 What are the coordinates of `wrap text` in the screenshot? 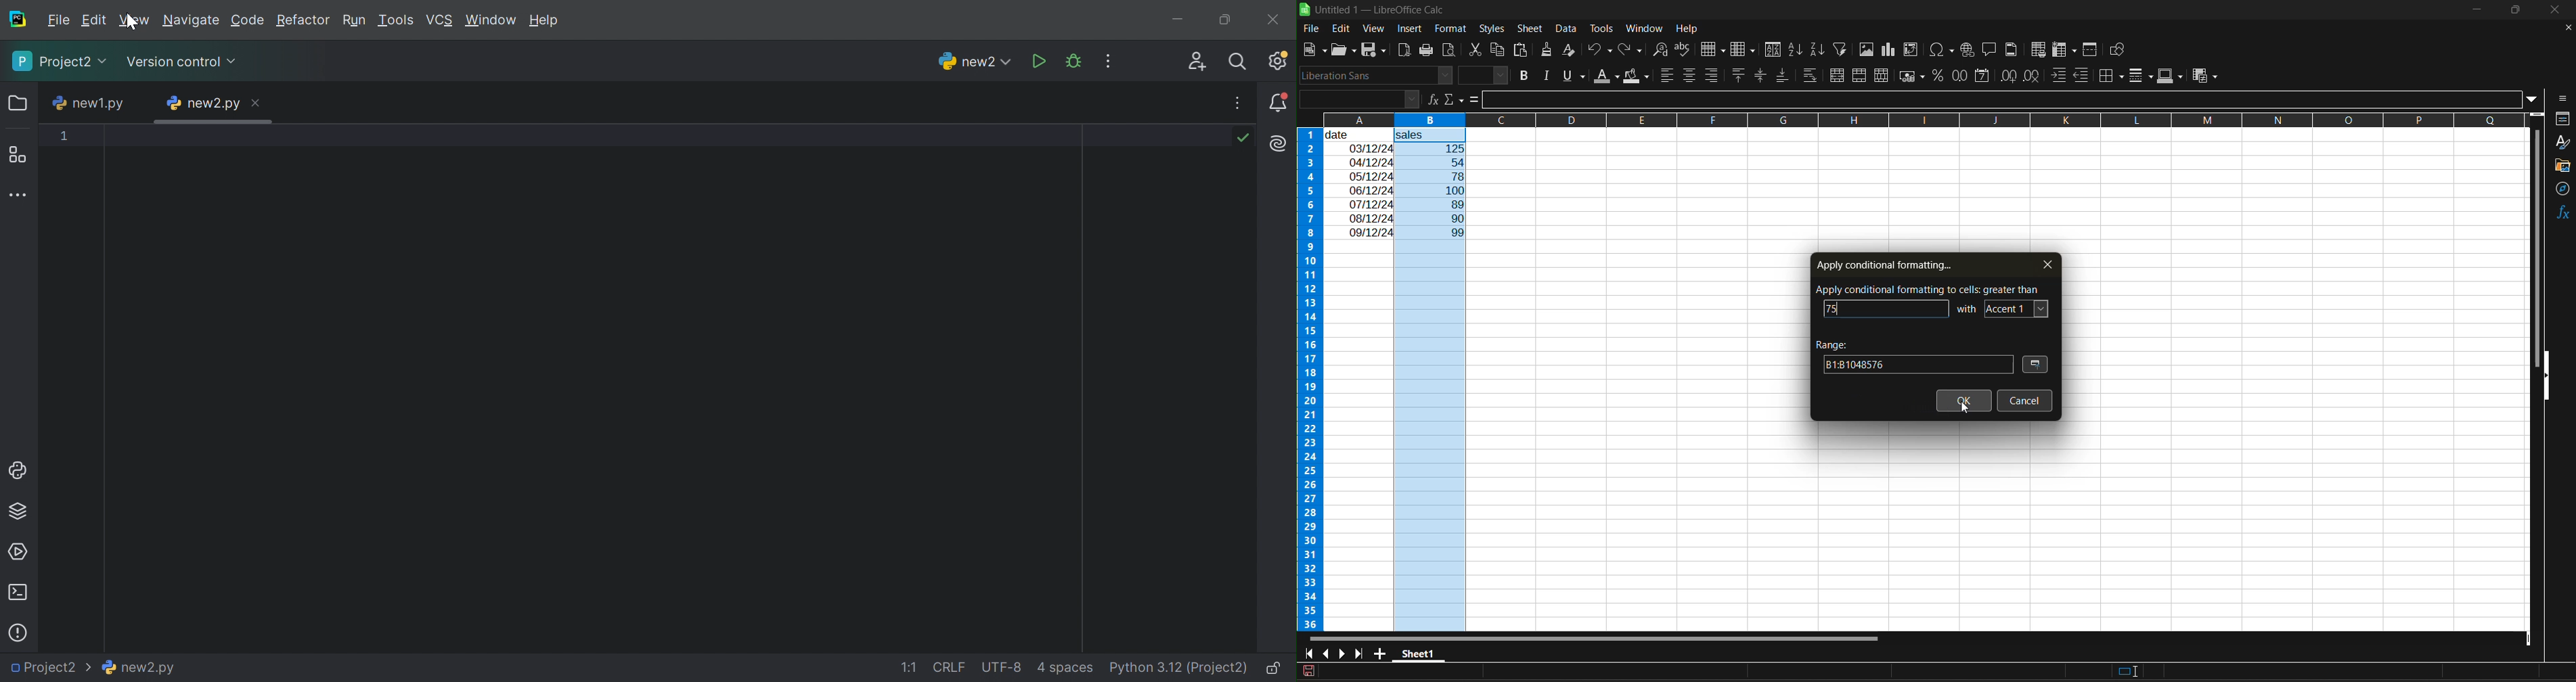 It's located at (1812, 75).